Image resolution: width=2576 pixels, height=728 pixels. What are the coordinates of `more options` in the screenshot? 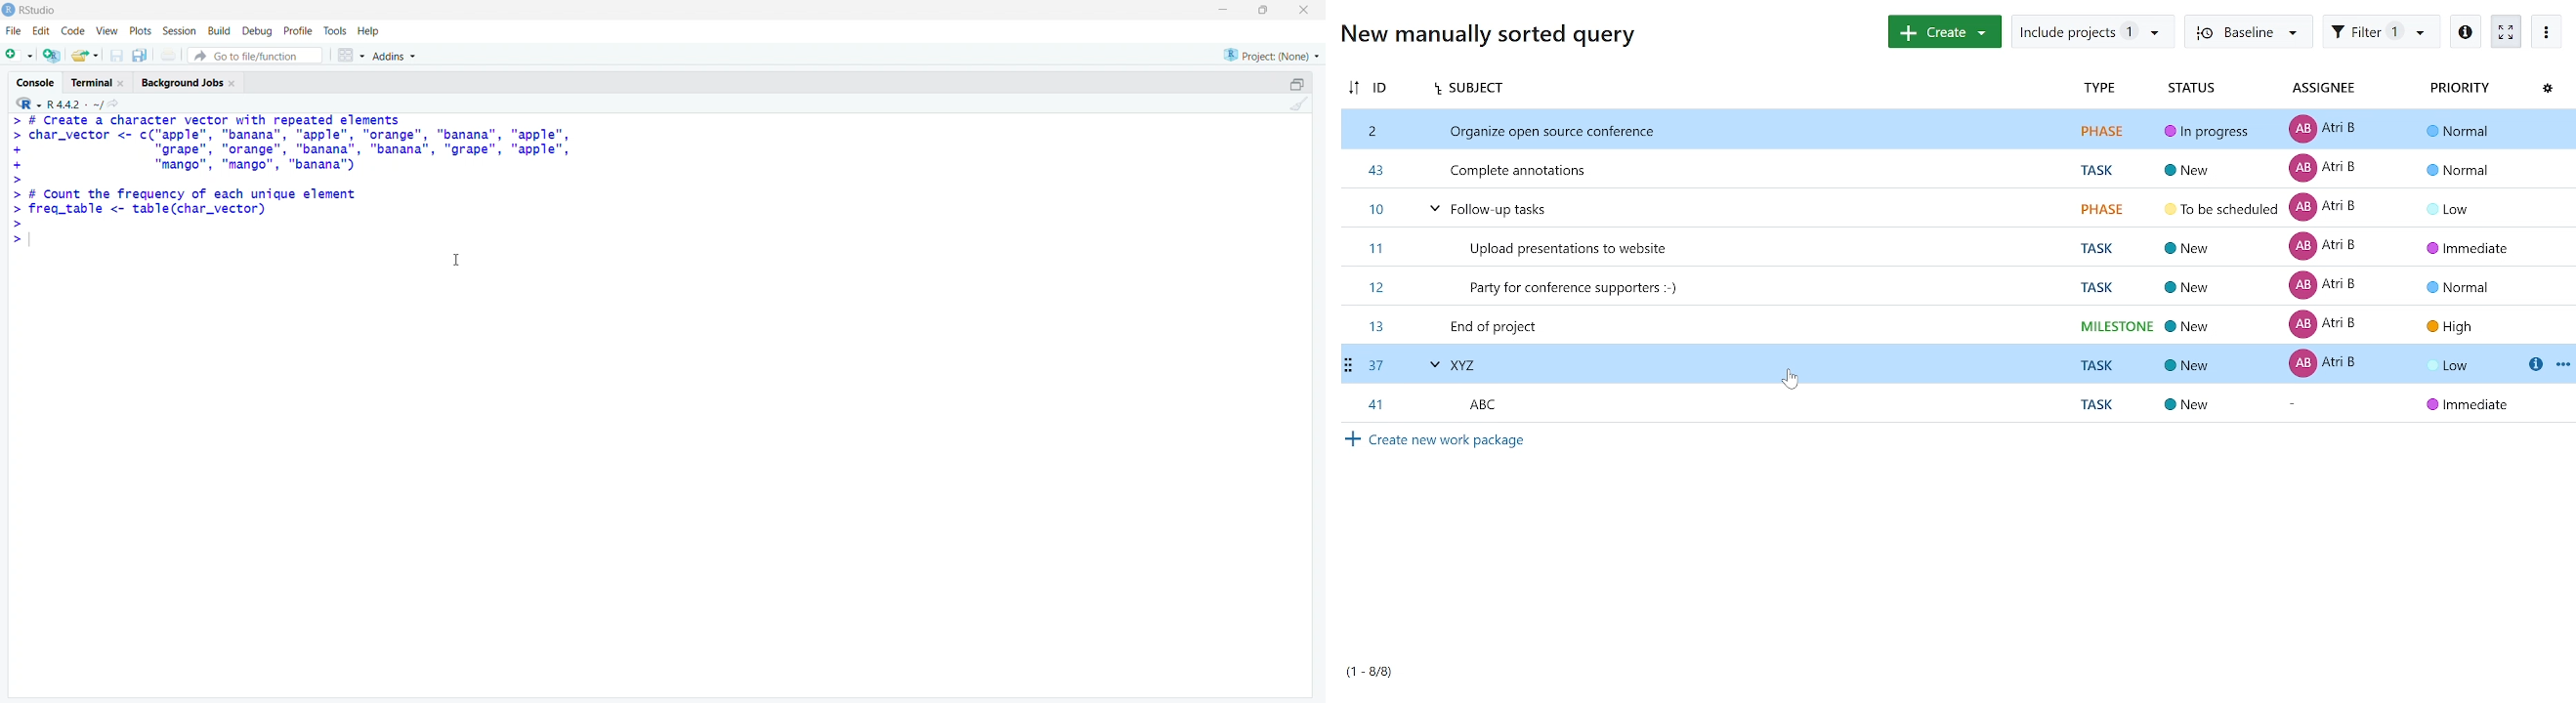 It's located at (2548, 30).